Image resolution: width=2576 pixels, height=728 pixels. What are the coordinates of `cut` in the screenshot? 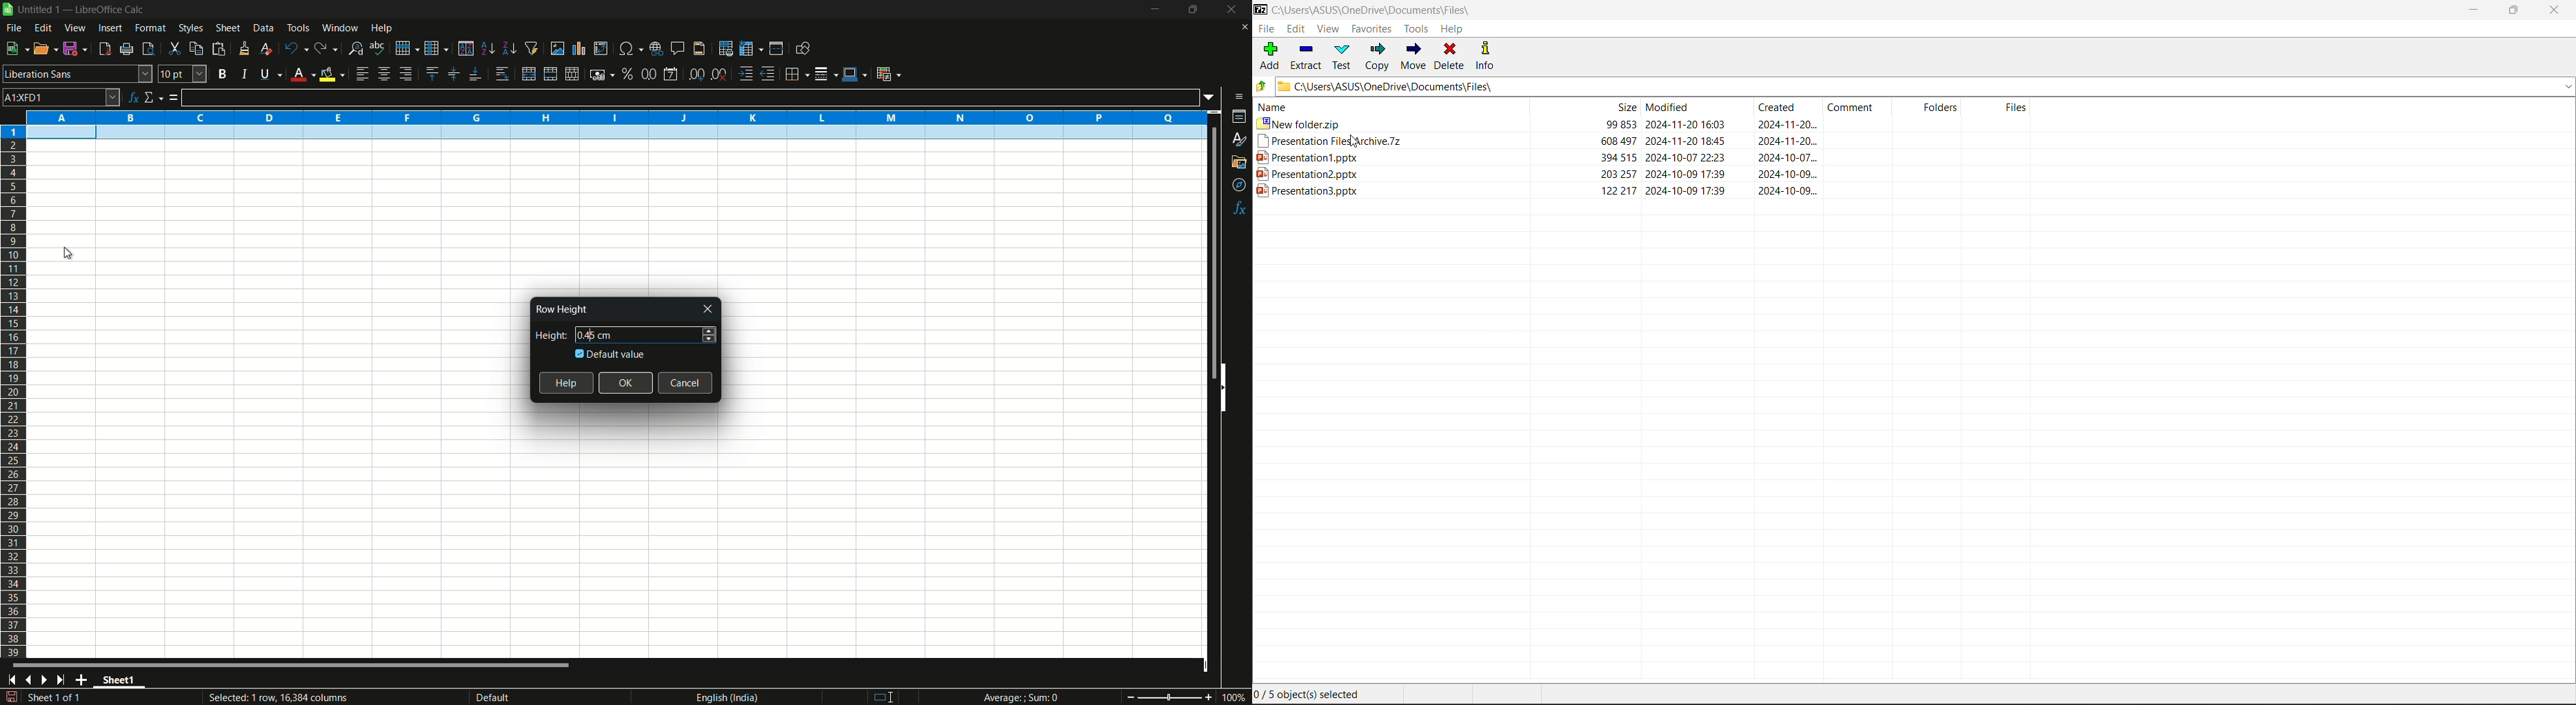 It's located at (174, 48).